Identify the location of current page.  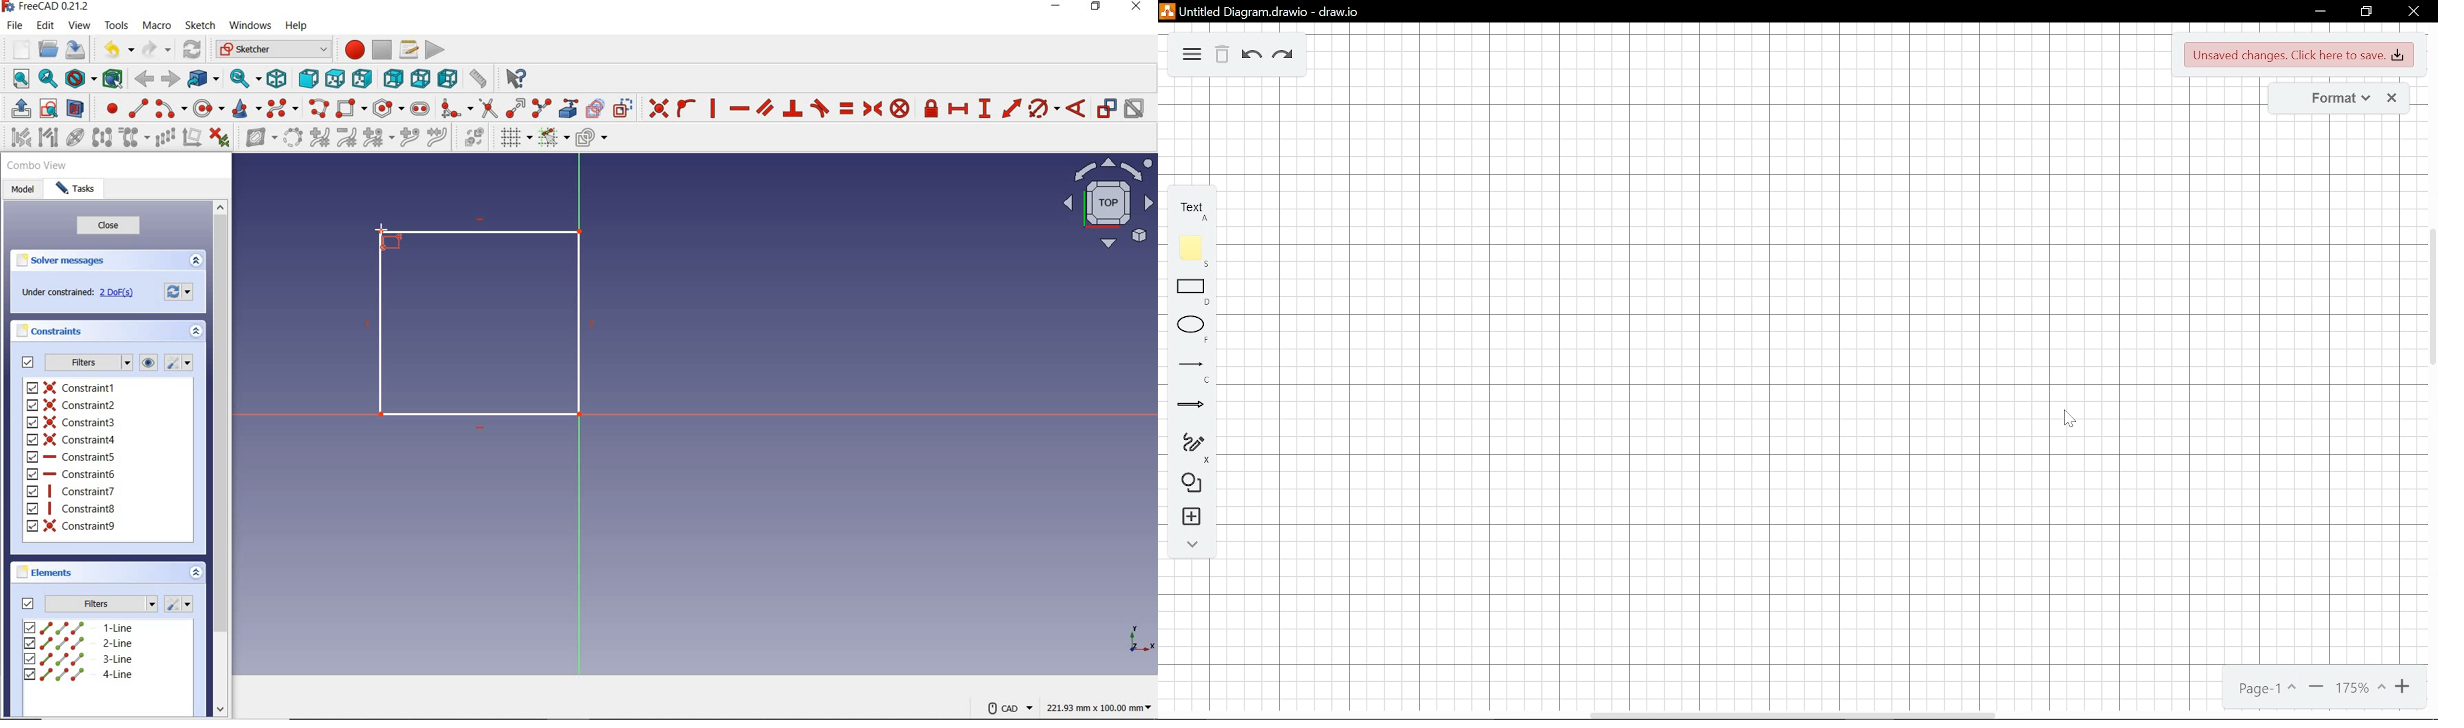
(2268, 687).